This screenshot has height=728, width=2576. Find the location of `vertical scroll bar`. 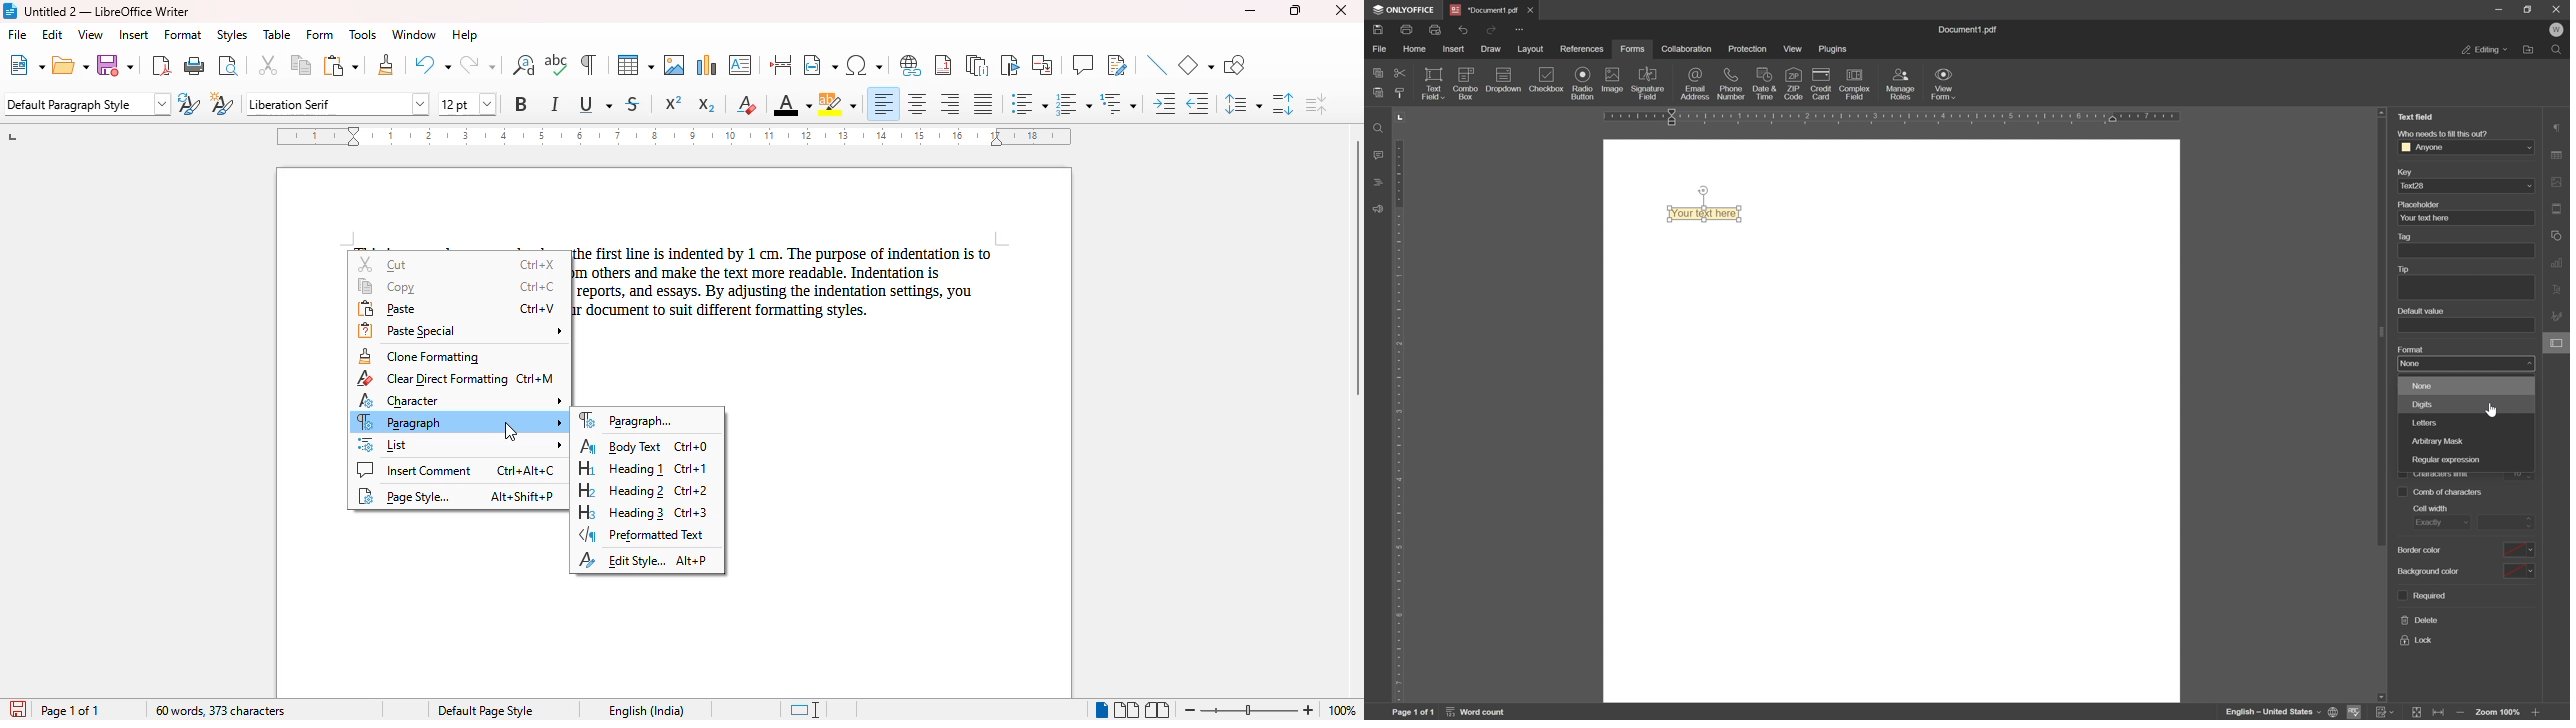

vertical scroll bar is located at coordinates (1355, 267).